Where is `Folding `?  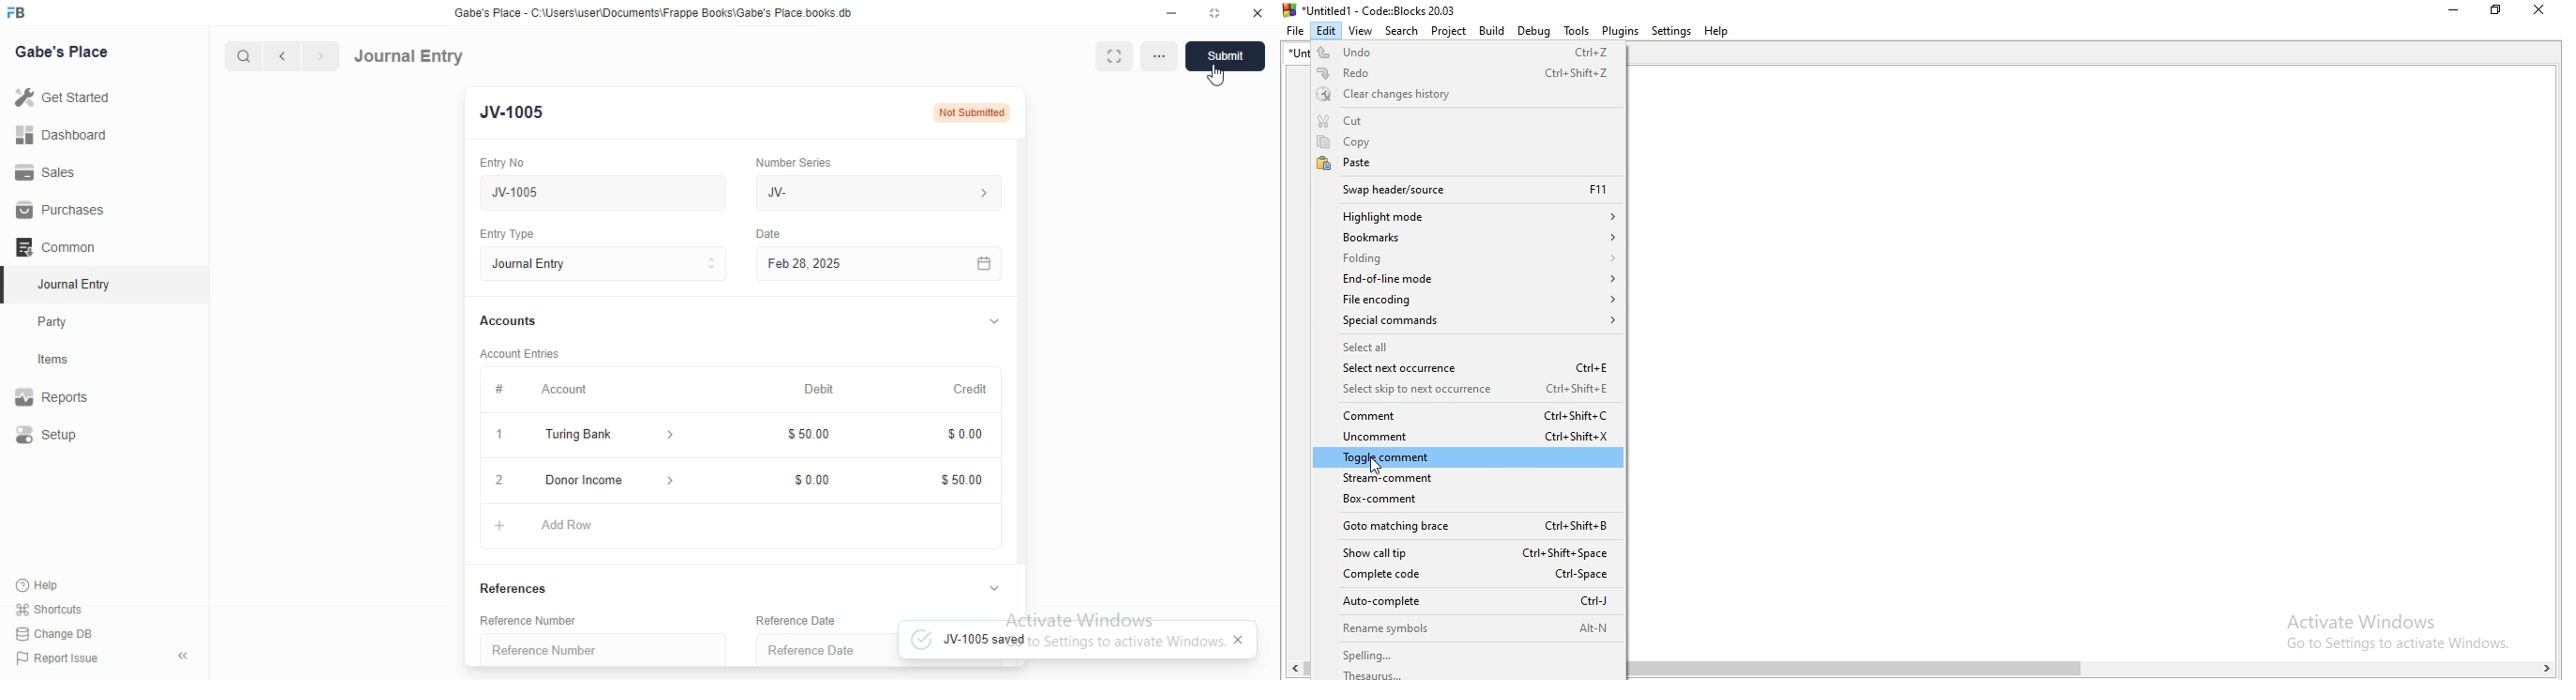 Folding  is located at coordinates (1468, 256).